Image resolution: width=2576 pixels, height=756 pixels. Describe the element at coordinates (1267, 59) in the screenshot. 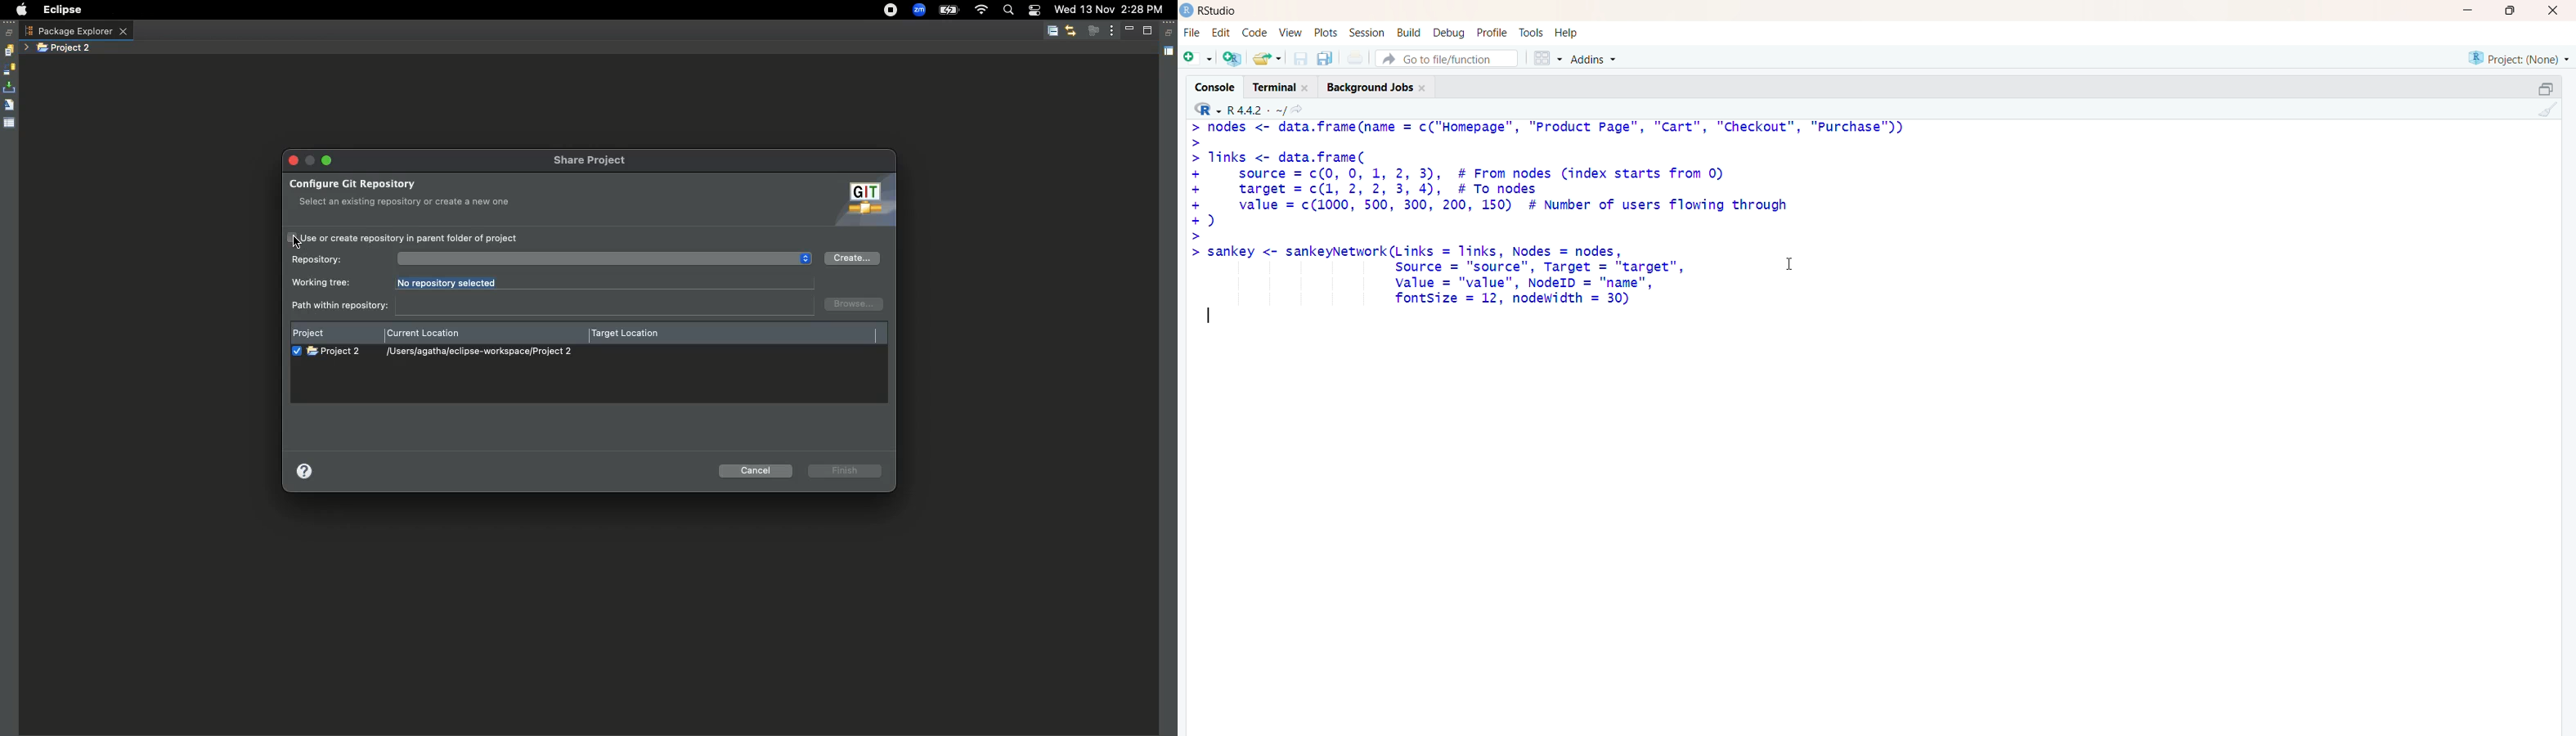

I see `open file` at that location.